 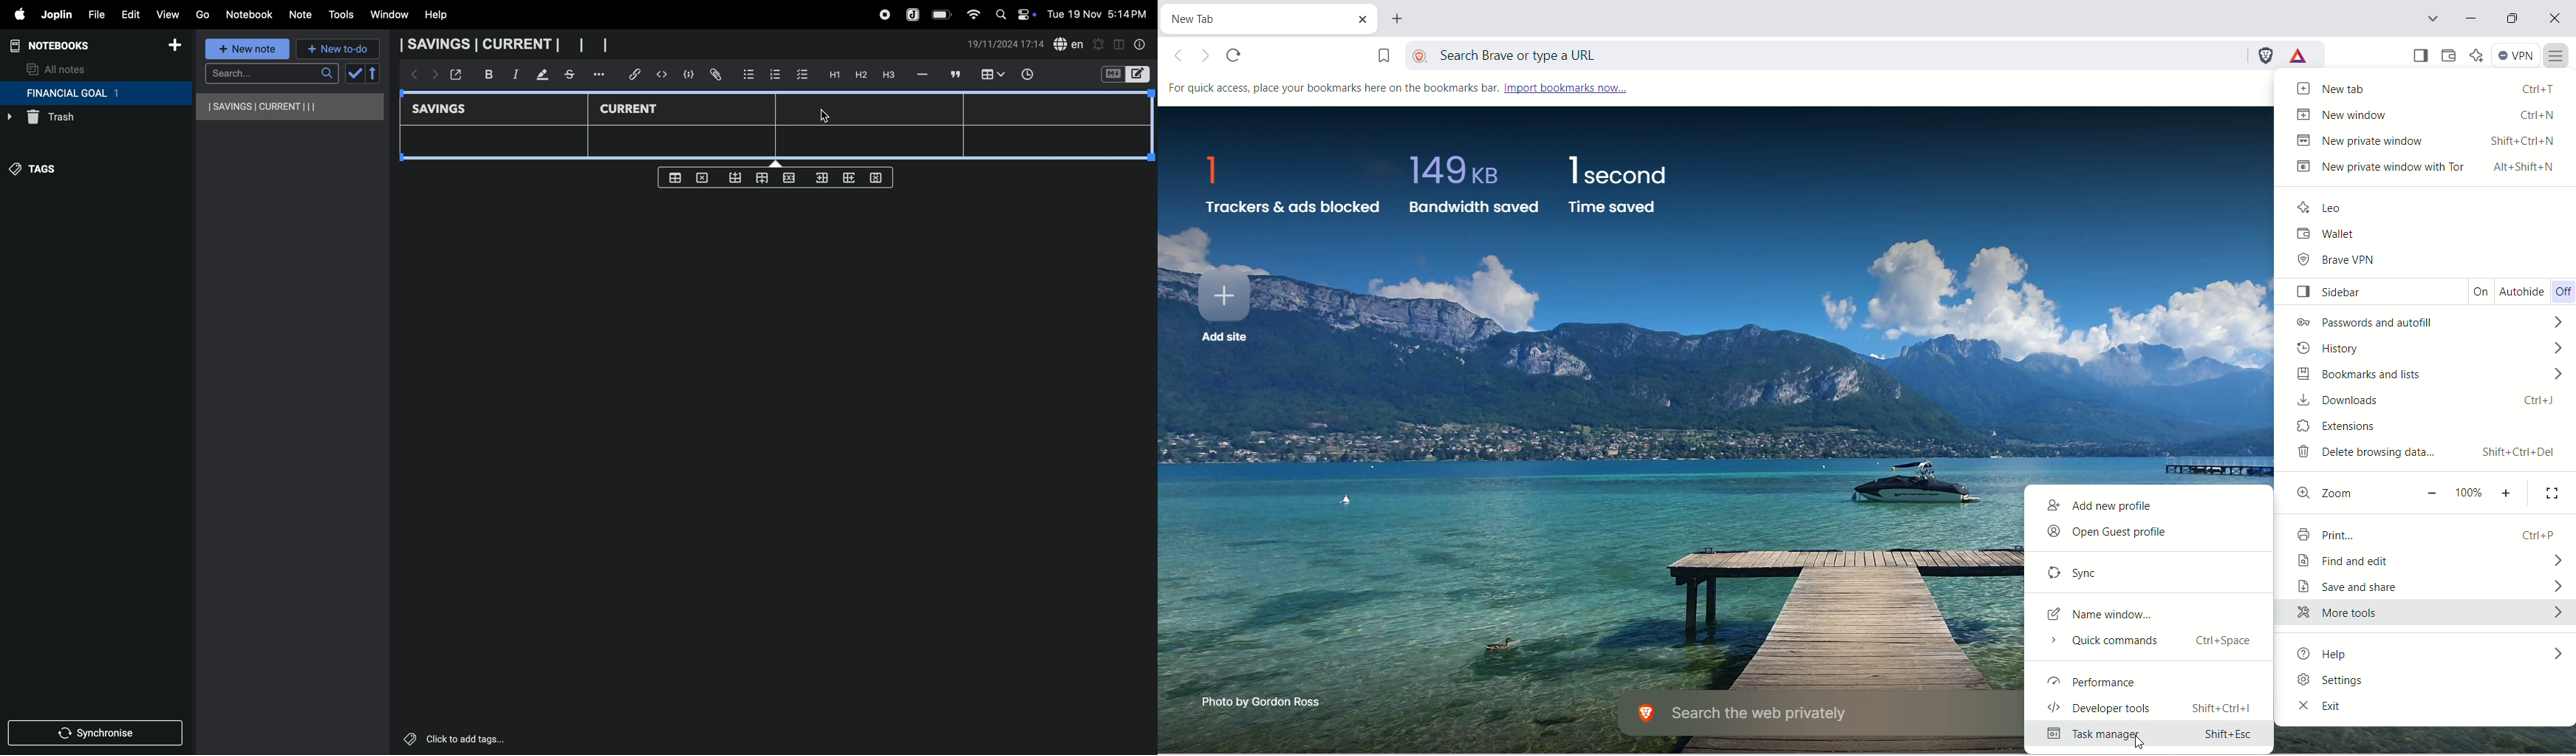 I want to click on note, so click(x=302, y=15).